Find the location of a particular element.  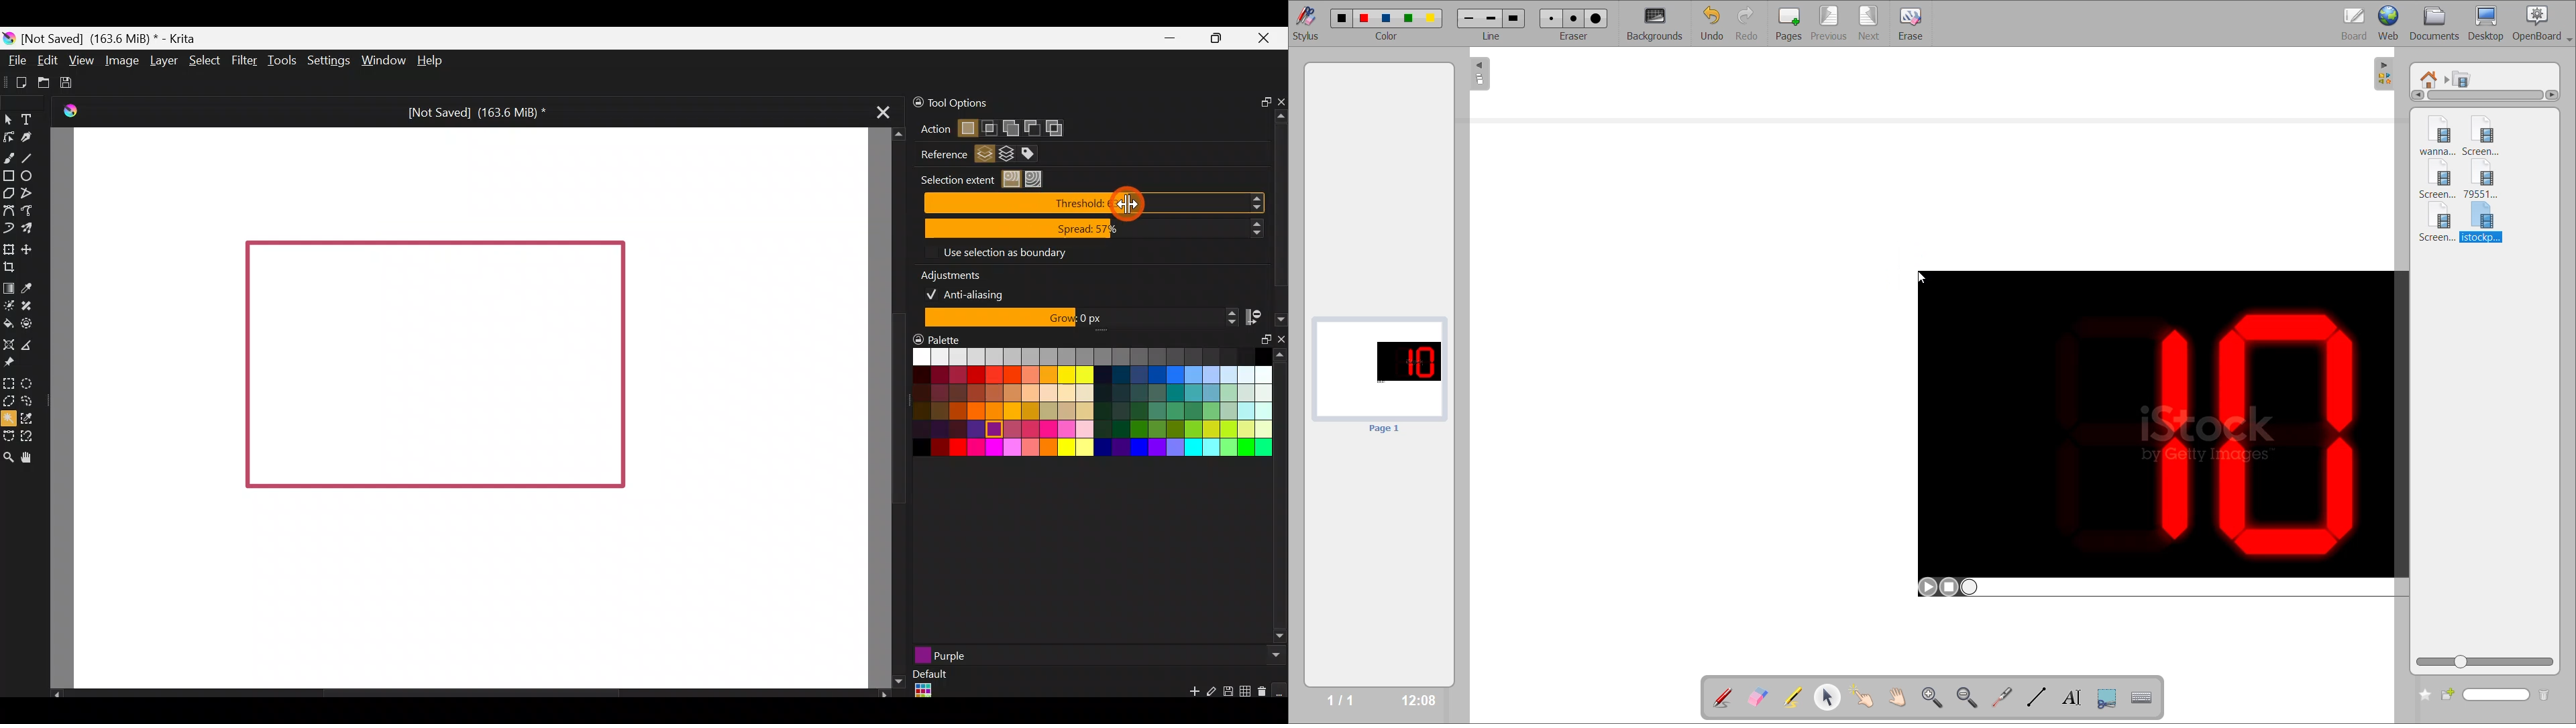

Select regions from active layer is located at coordinates (985, 156).